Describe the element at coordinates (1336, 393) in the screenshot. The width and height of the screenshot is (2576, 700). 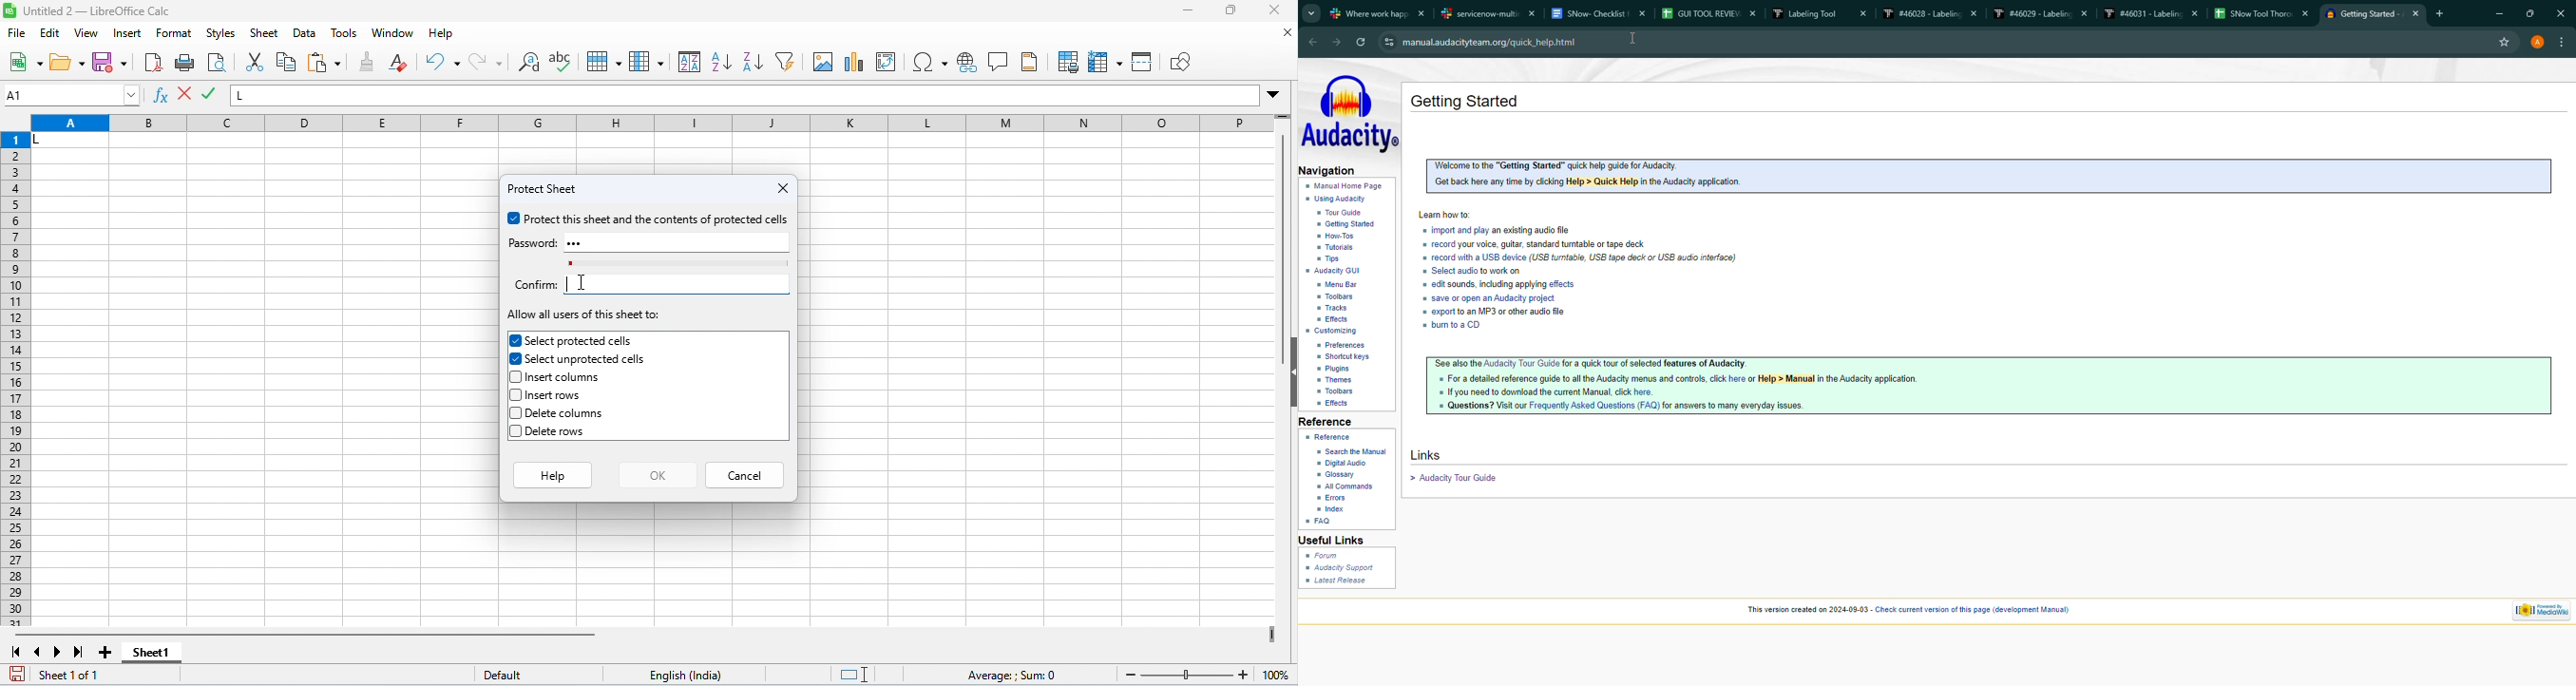
I see `toolbar` at that location.